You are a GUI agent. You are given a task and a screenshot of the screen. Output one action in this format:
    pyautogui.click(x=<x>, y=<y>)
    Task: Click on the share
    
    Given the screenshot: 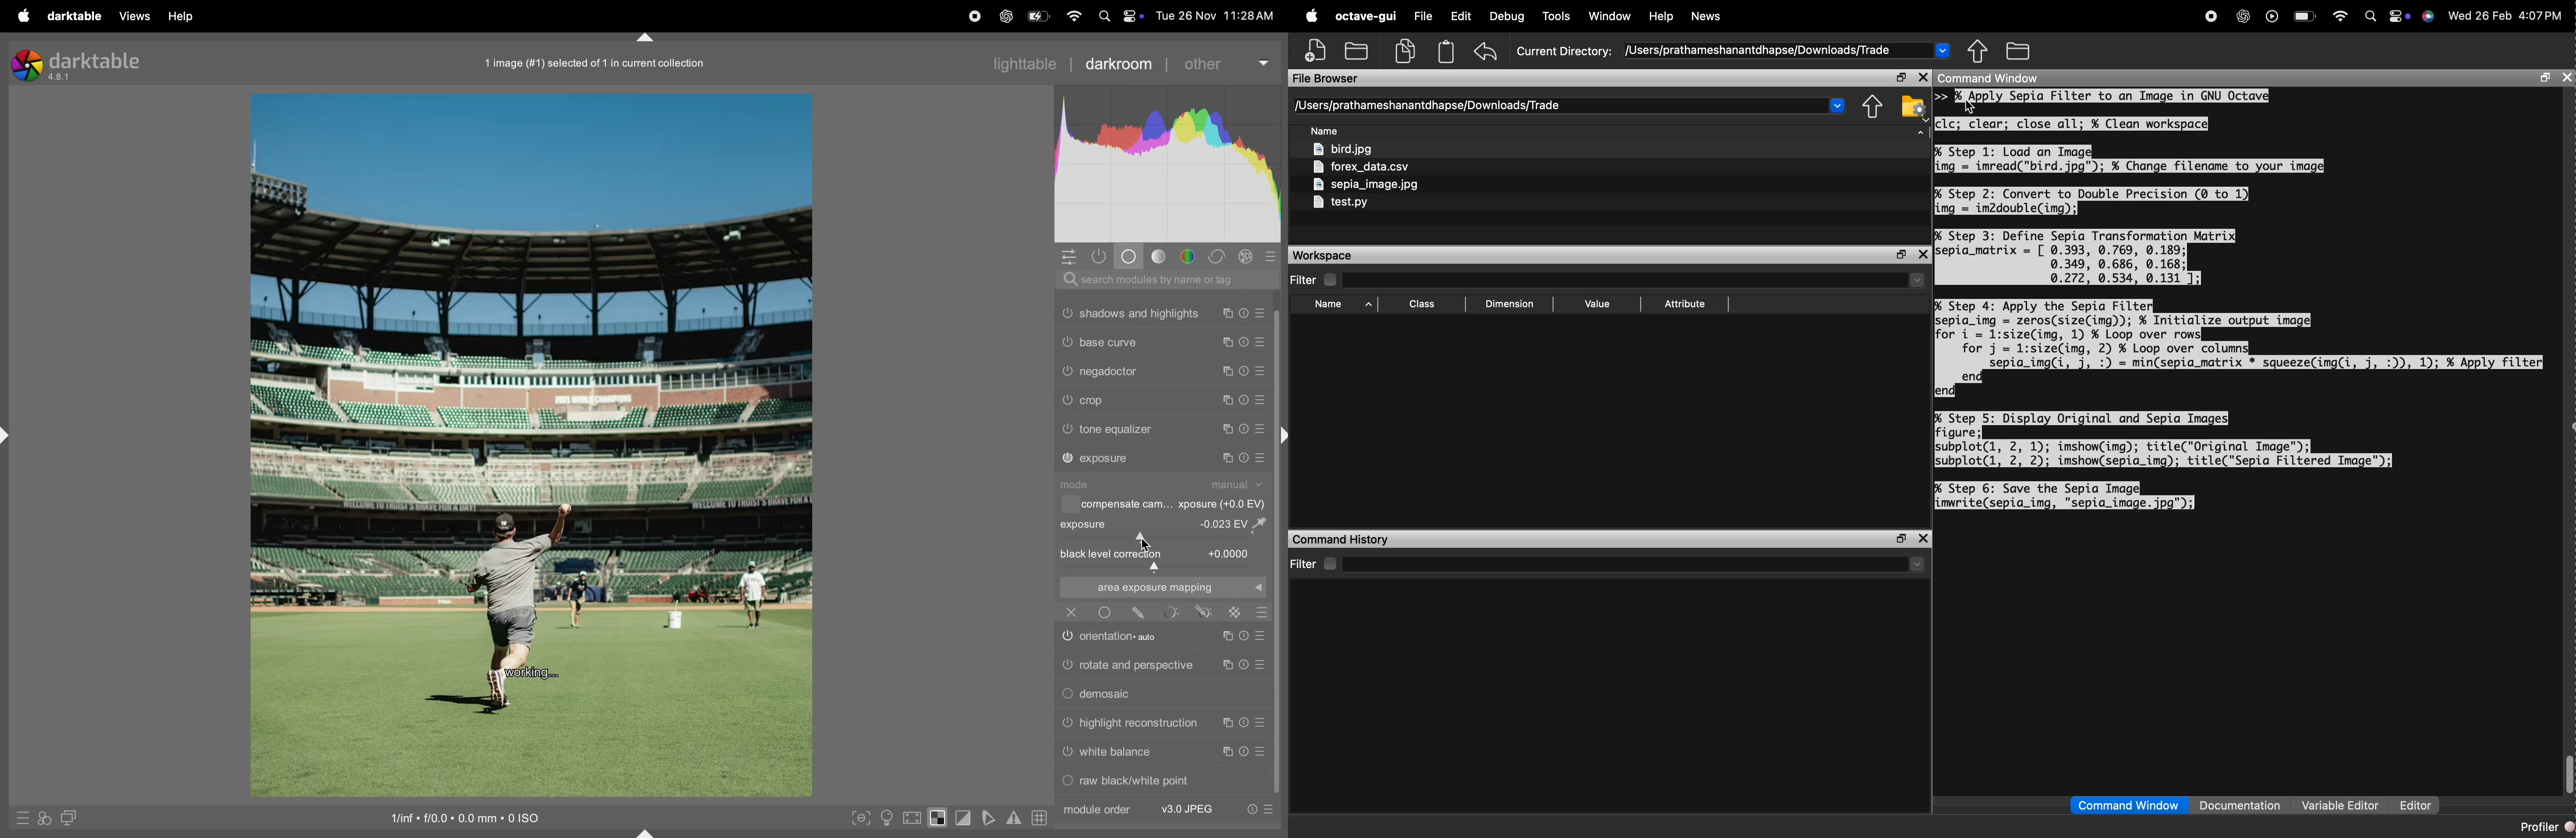 What is the action you would take?
    pyautogui.click(x=1873, y=107)
    